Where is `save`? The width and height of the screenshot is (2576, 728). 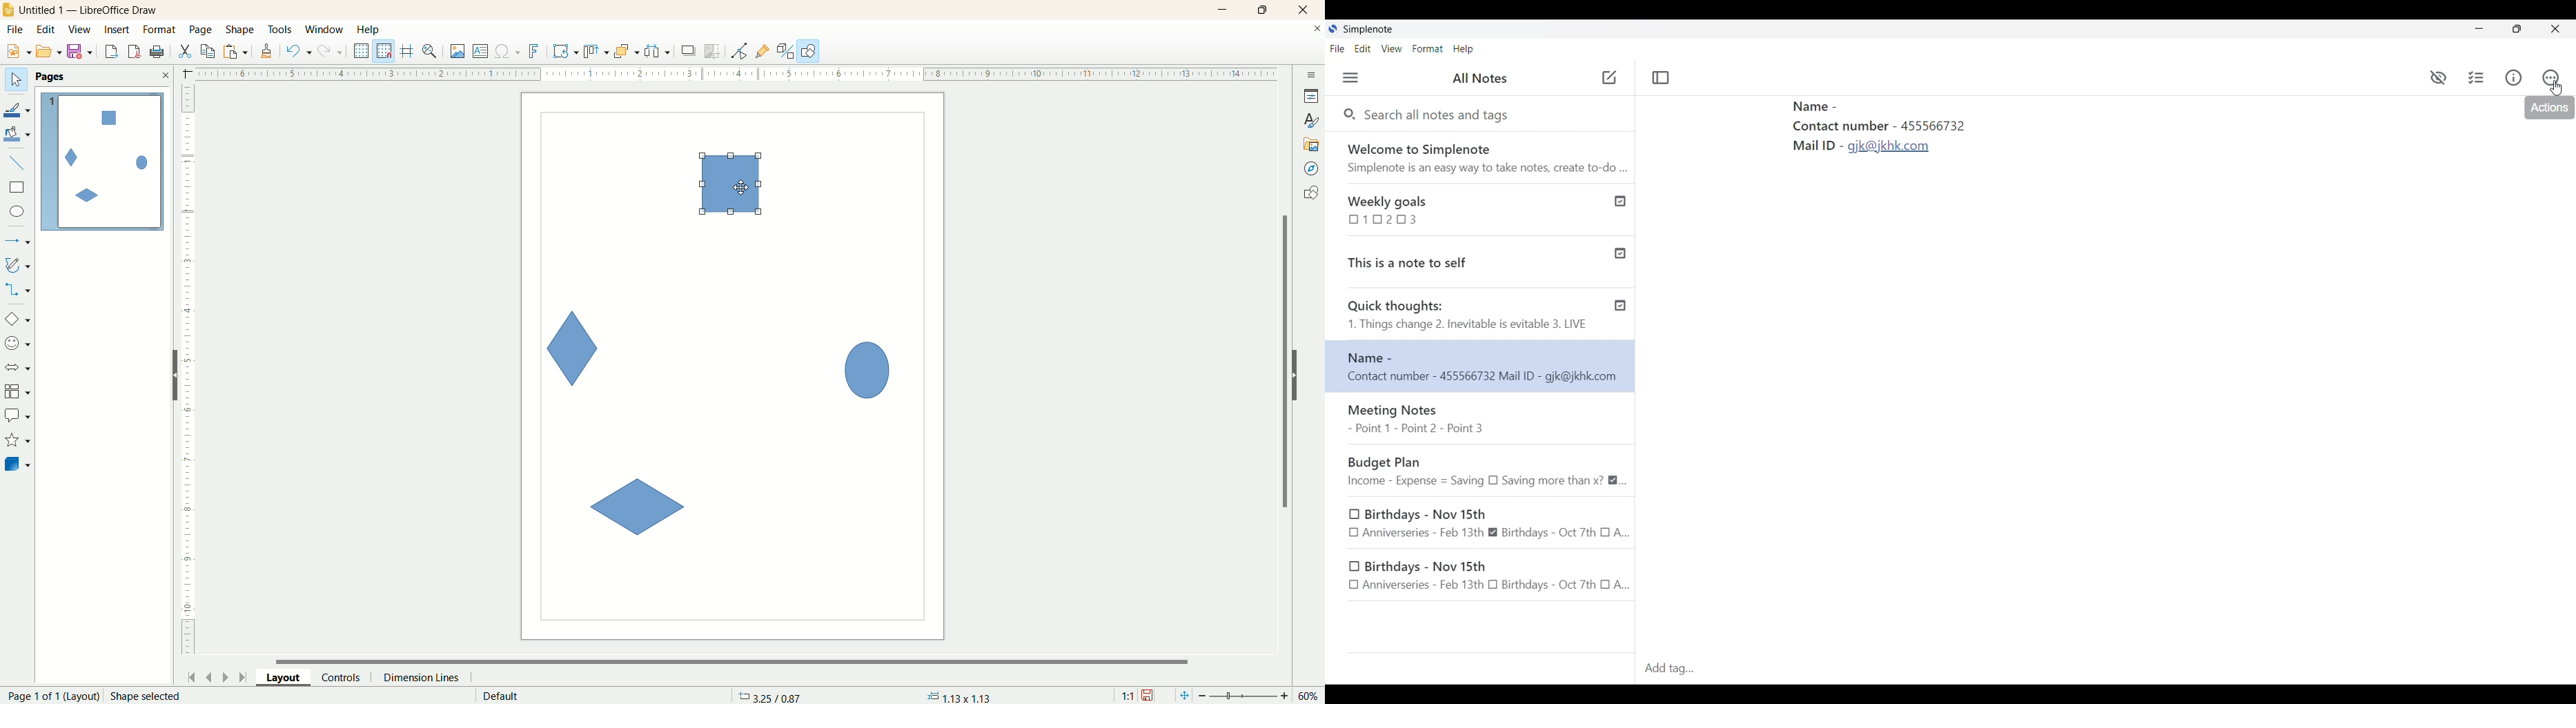 save is located at coordinates (82, 52).